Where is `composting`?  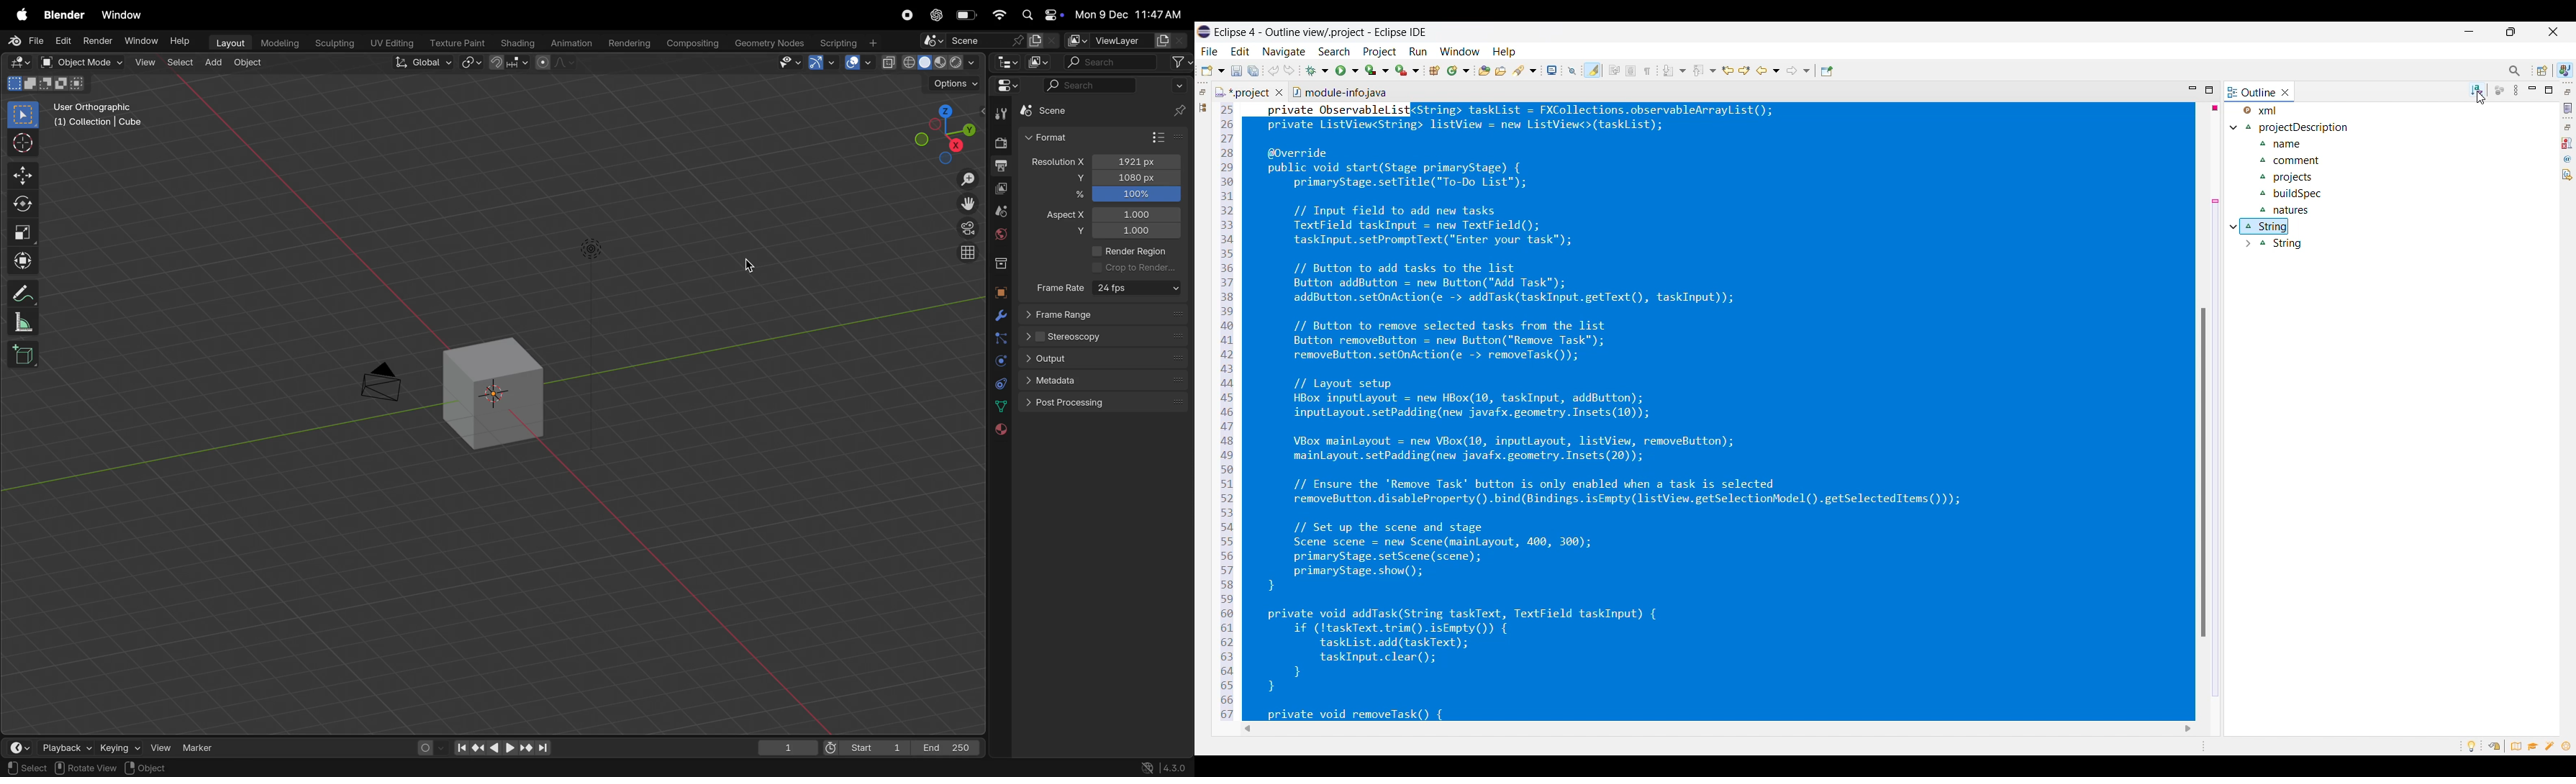
composting is located at coordinates (694, 43).